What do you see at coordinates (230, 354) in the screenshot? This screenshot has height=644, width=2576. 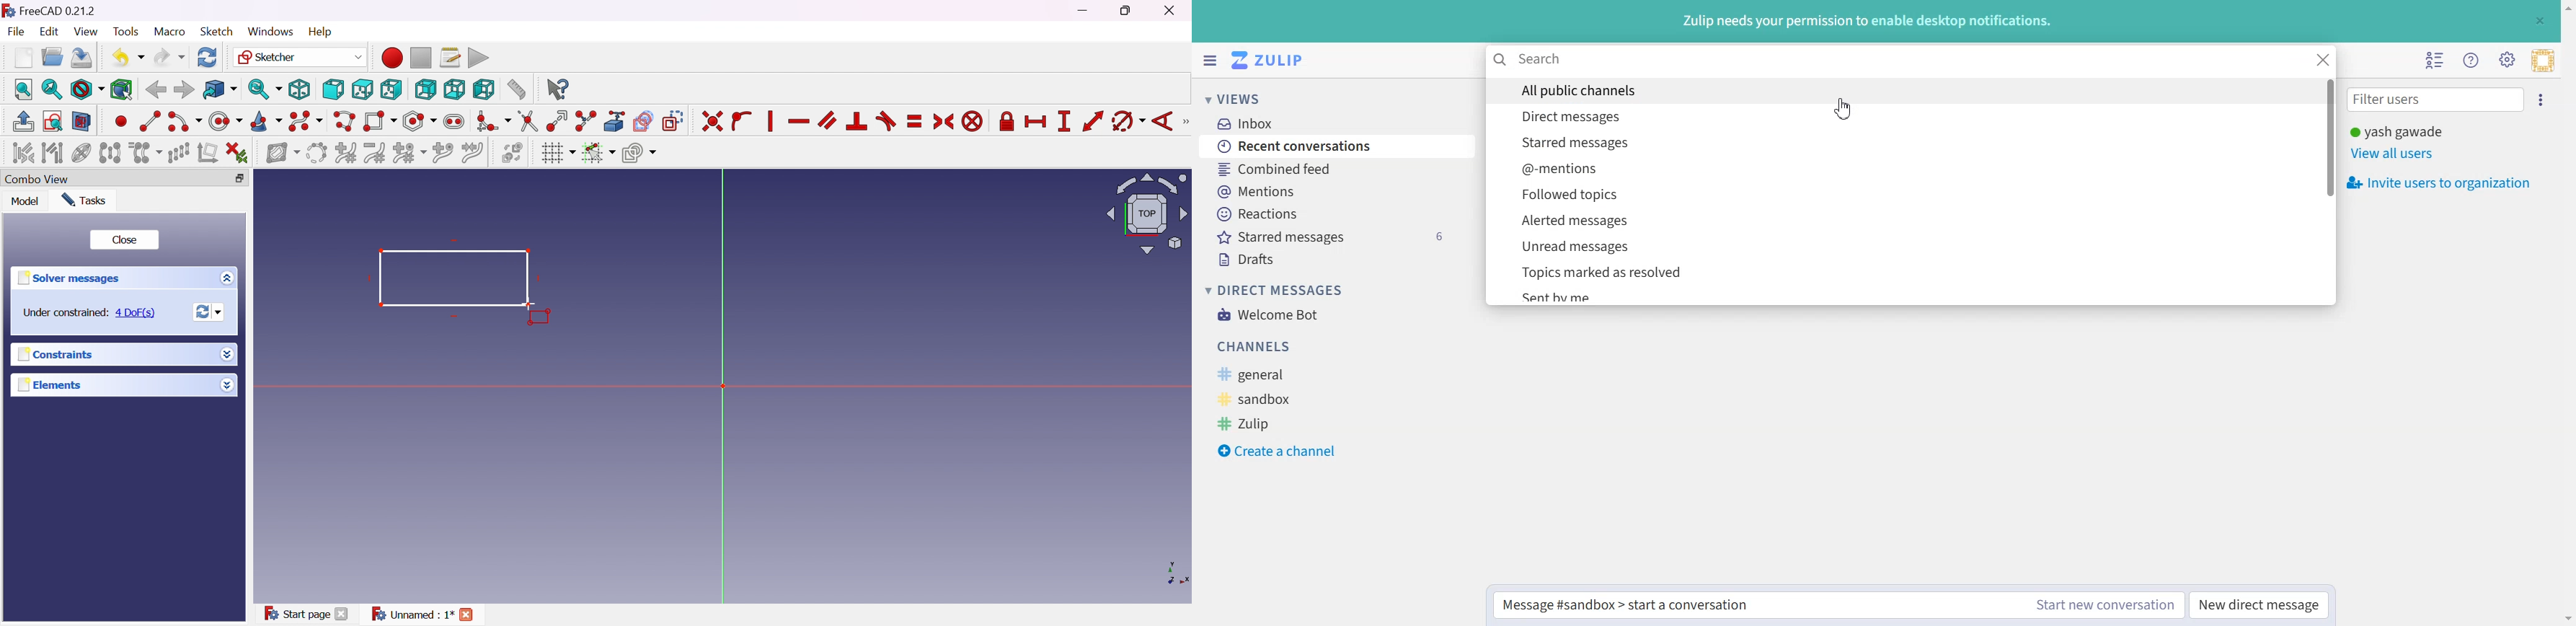 I see `More options` at bounding box center [230, 354].